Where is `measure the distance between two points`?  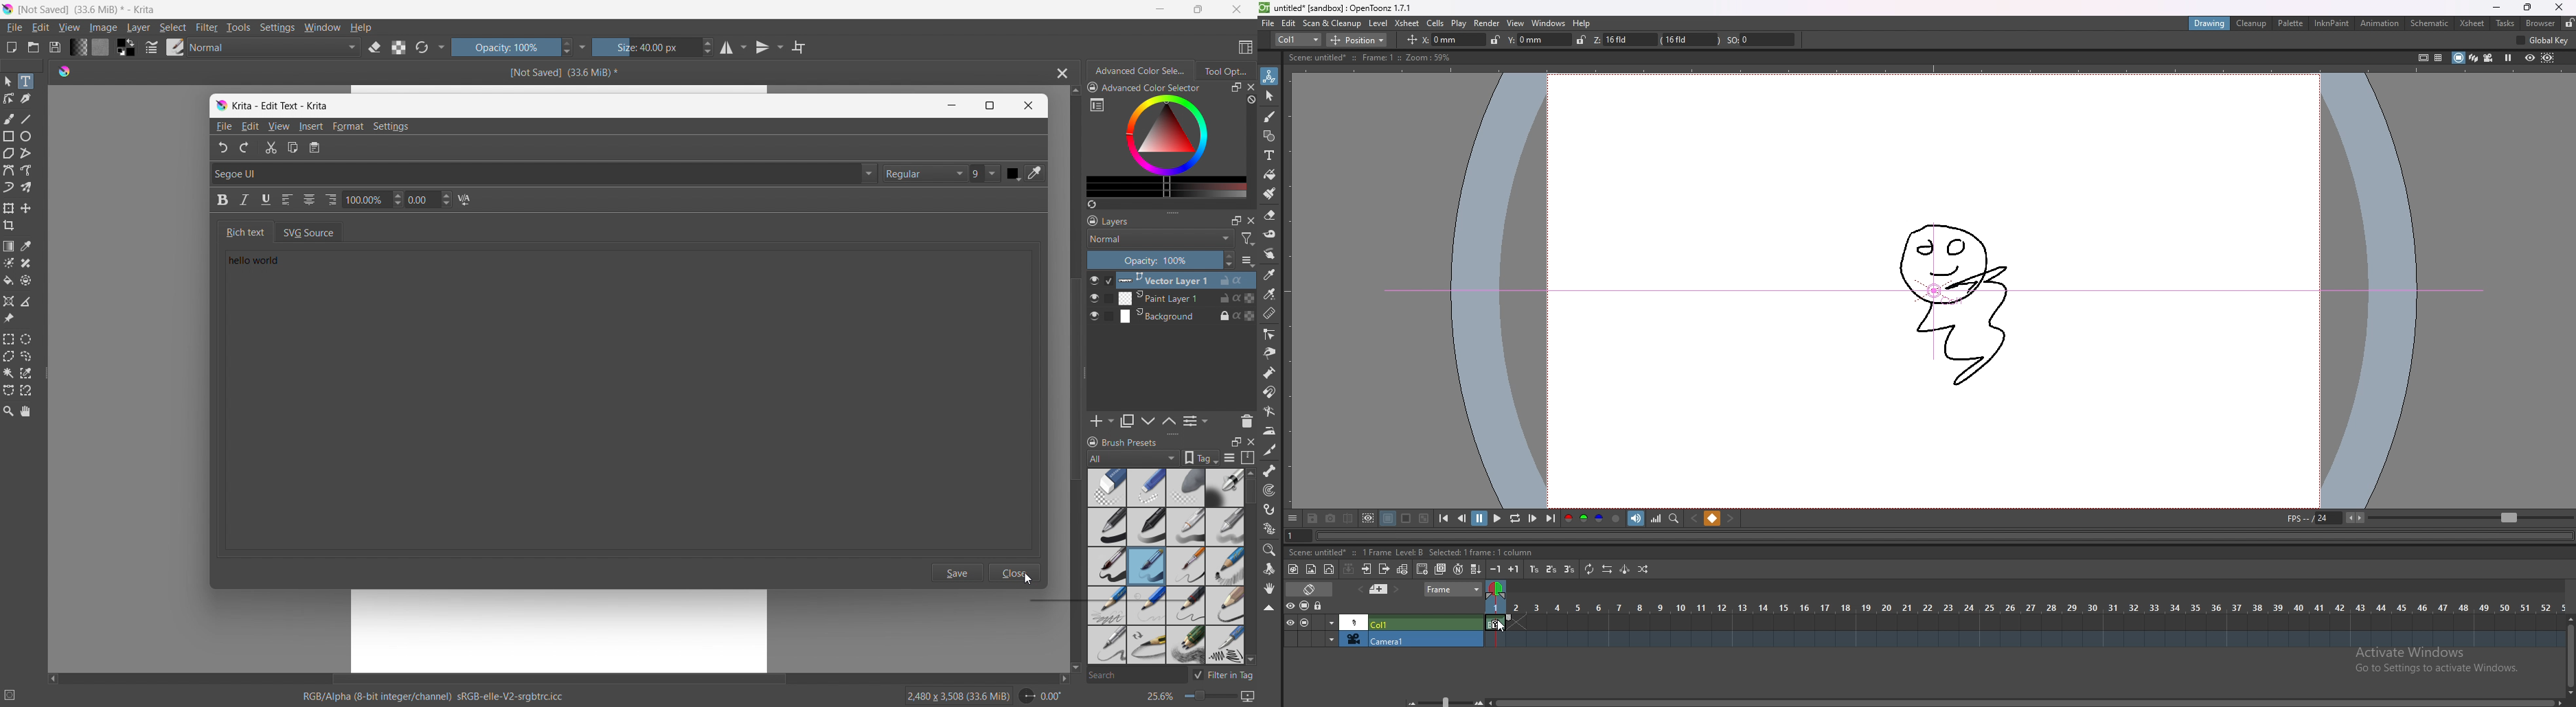 measure the distance between two points is located at coordinates (26, 301).